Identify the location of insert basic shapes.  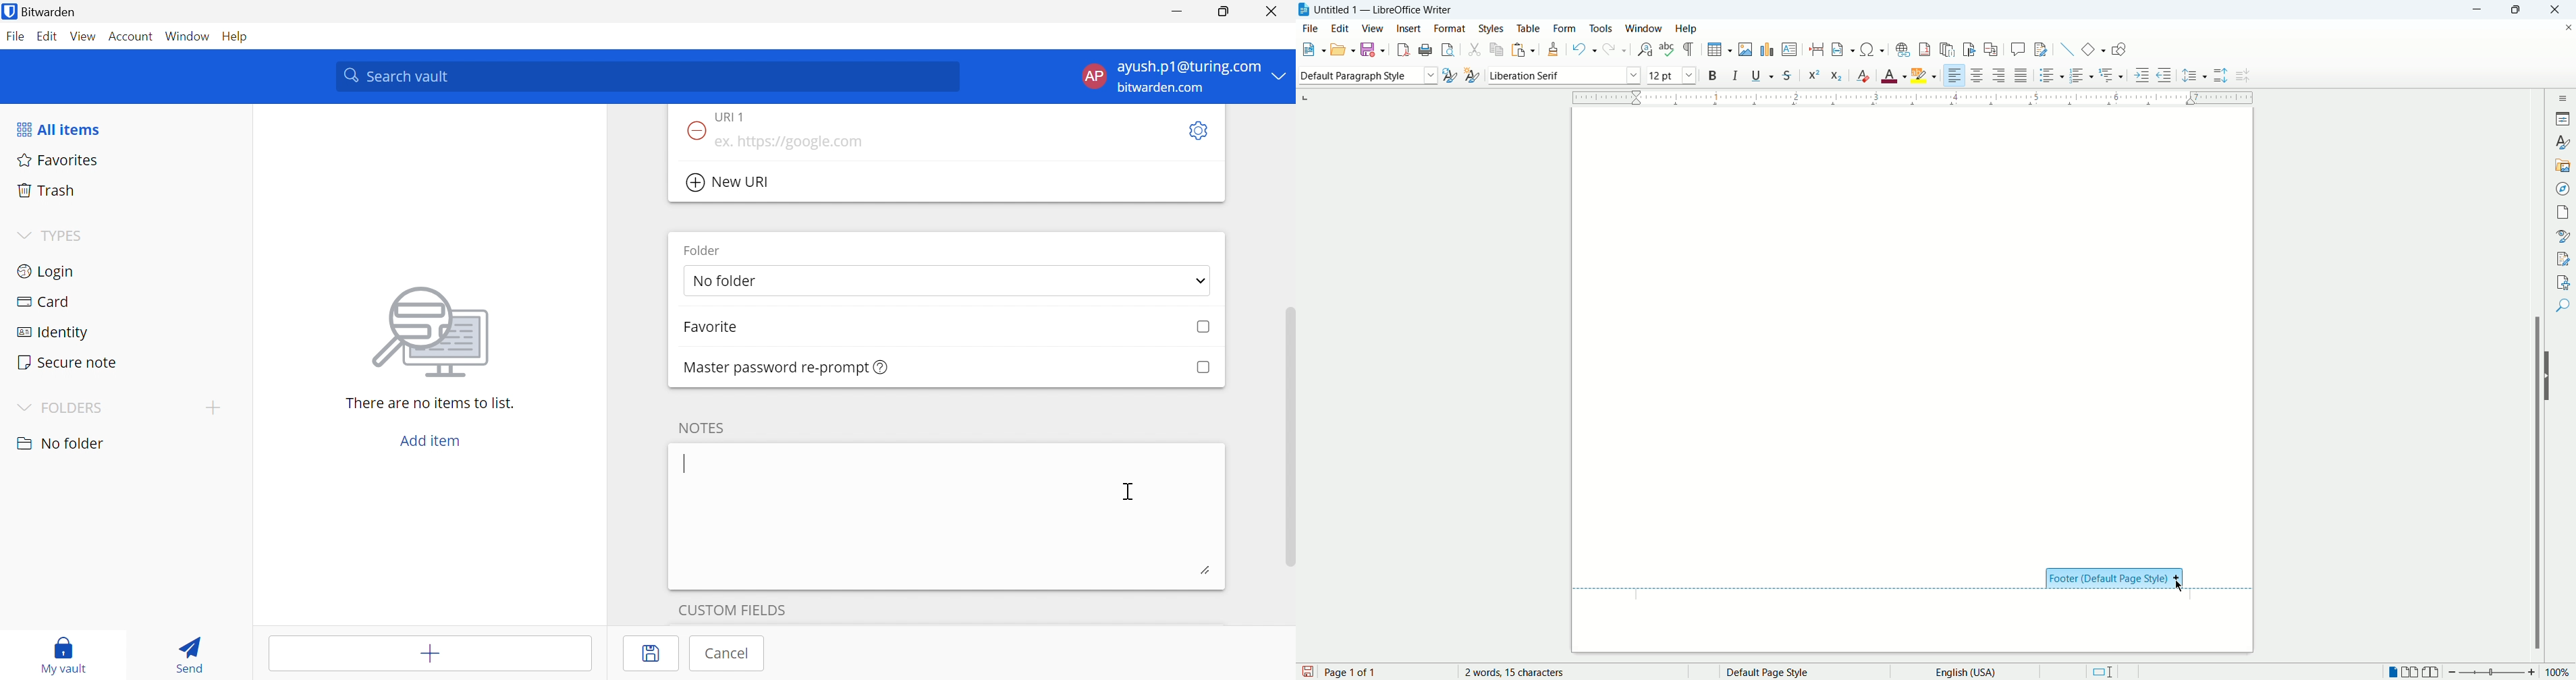
(2094, 48).